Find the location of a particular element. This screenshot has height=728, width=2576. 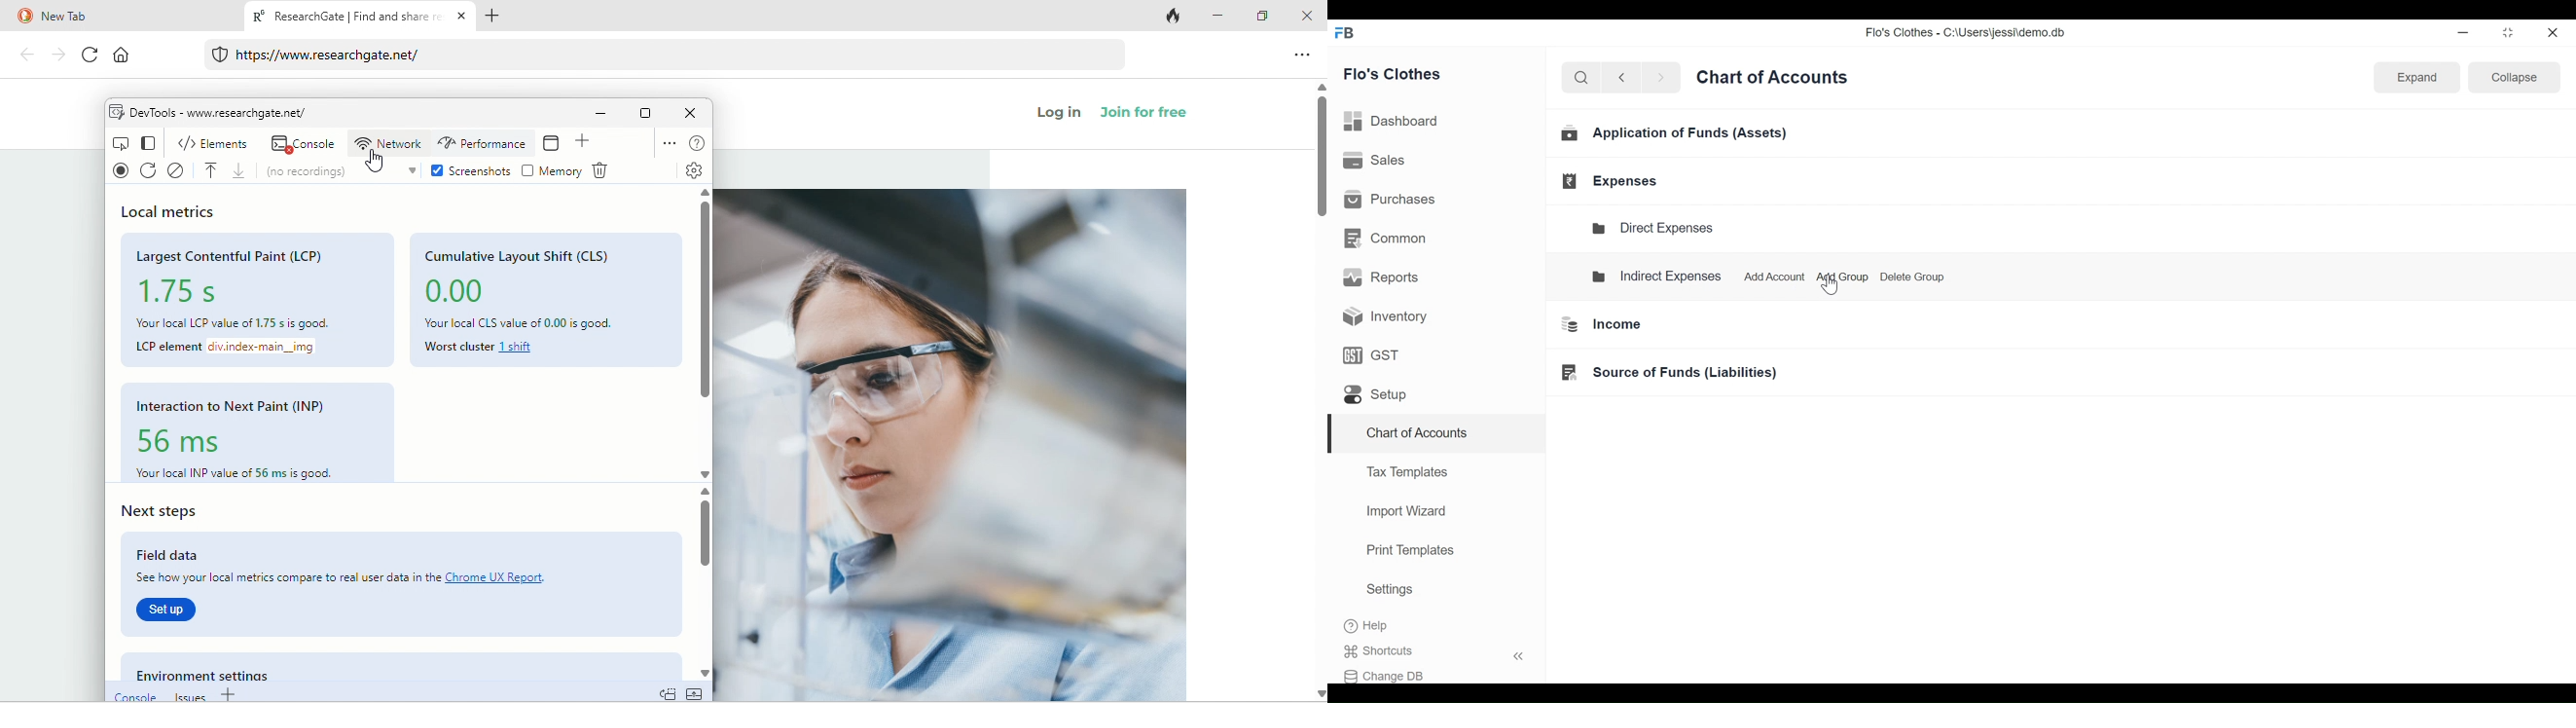

Source of Funds (Liabilities) is located at coordinates (1664, 373).